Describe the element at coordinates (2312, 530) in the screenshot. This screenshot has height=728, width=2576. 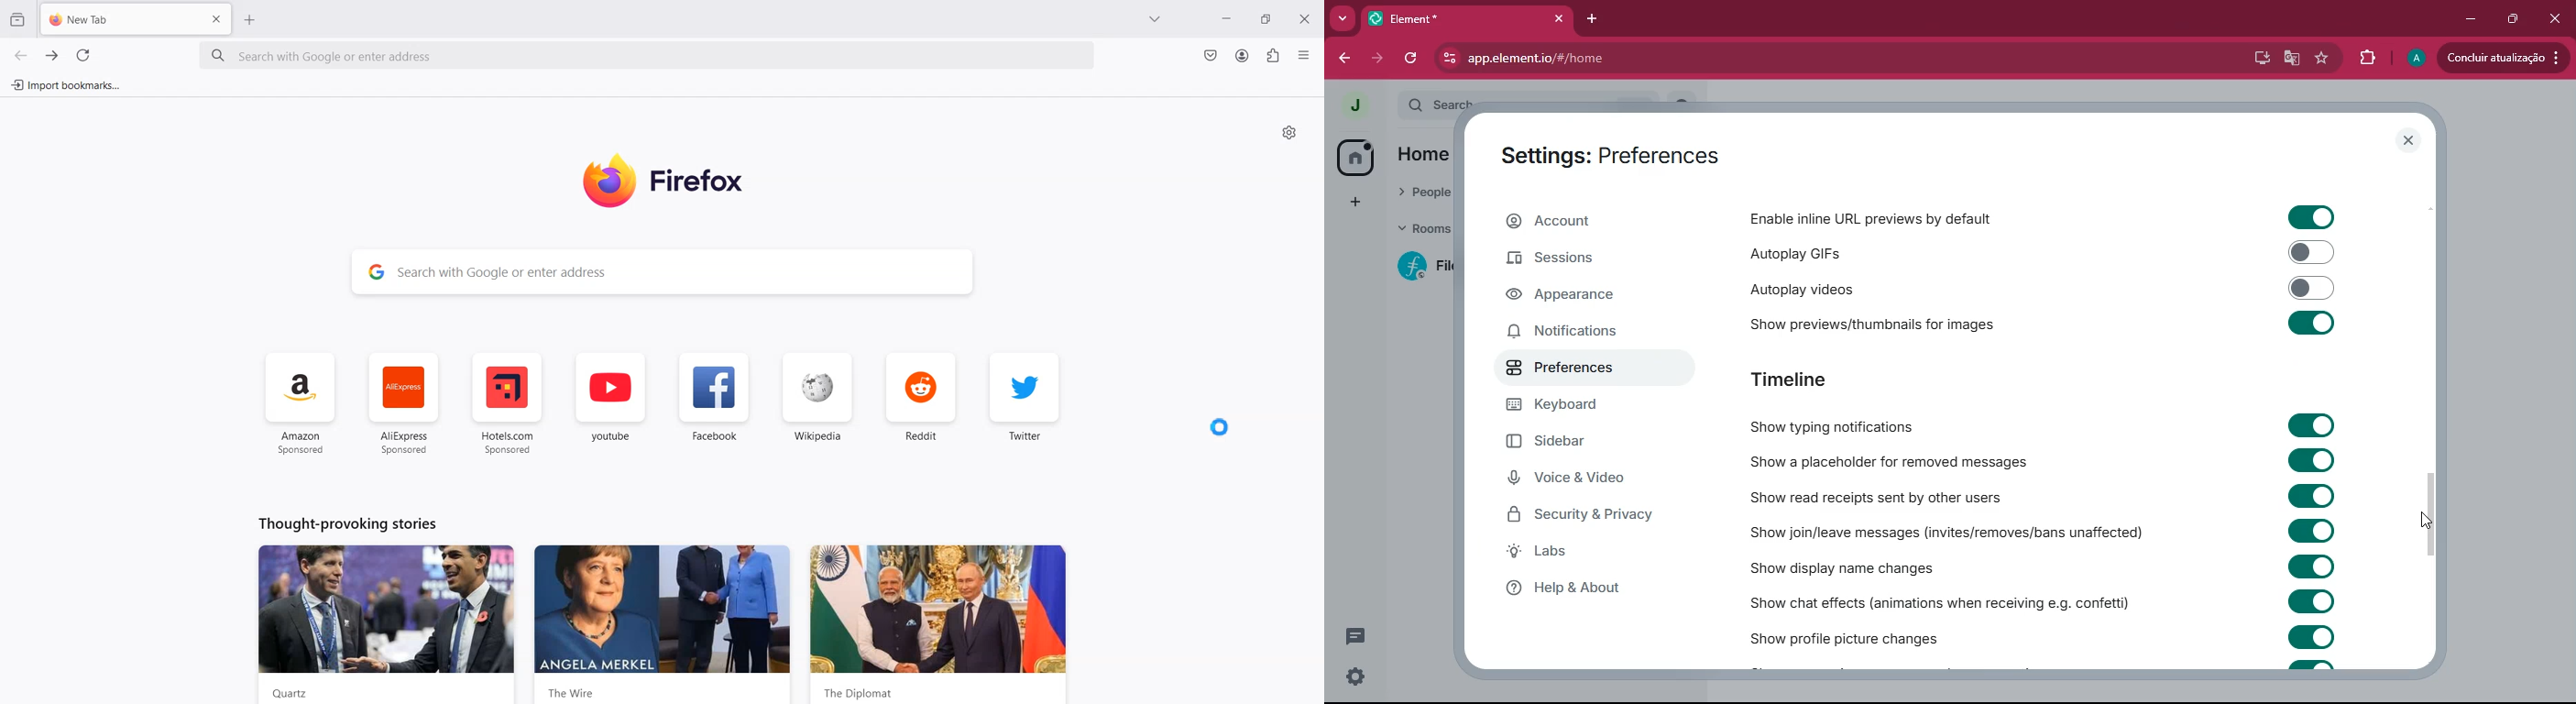
I see `toggle on/off` at that location.